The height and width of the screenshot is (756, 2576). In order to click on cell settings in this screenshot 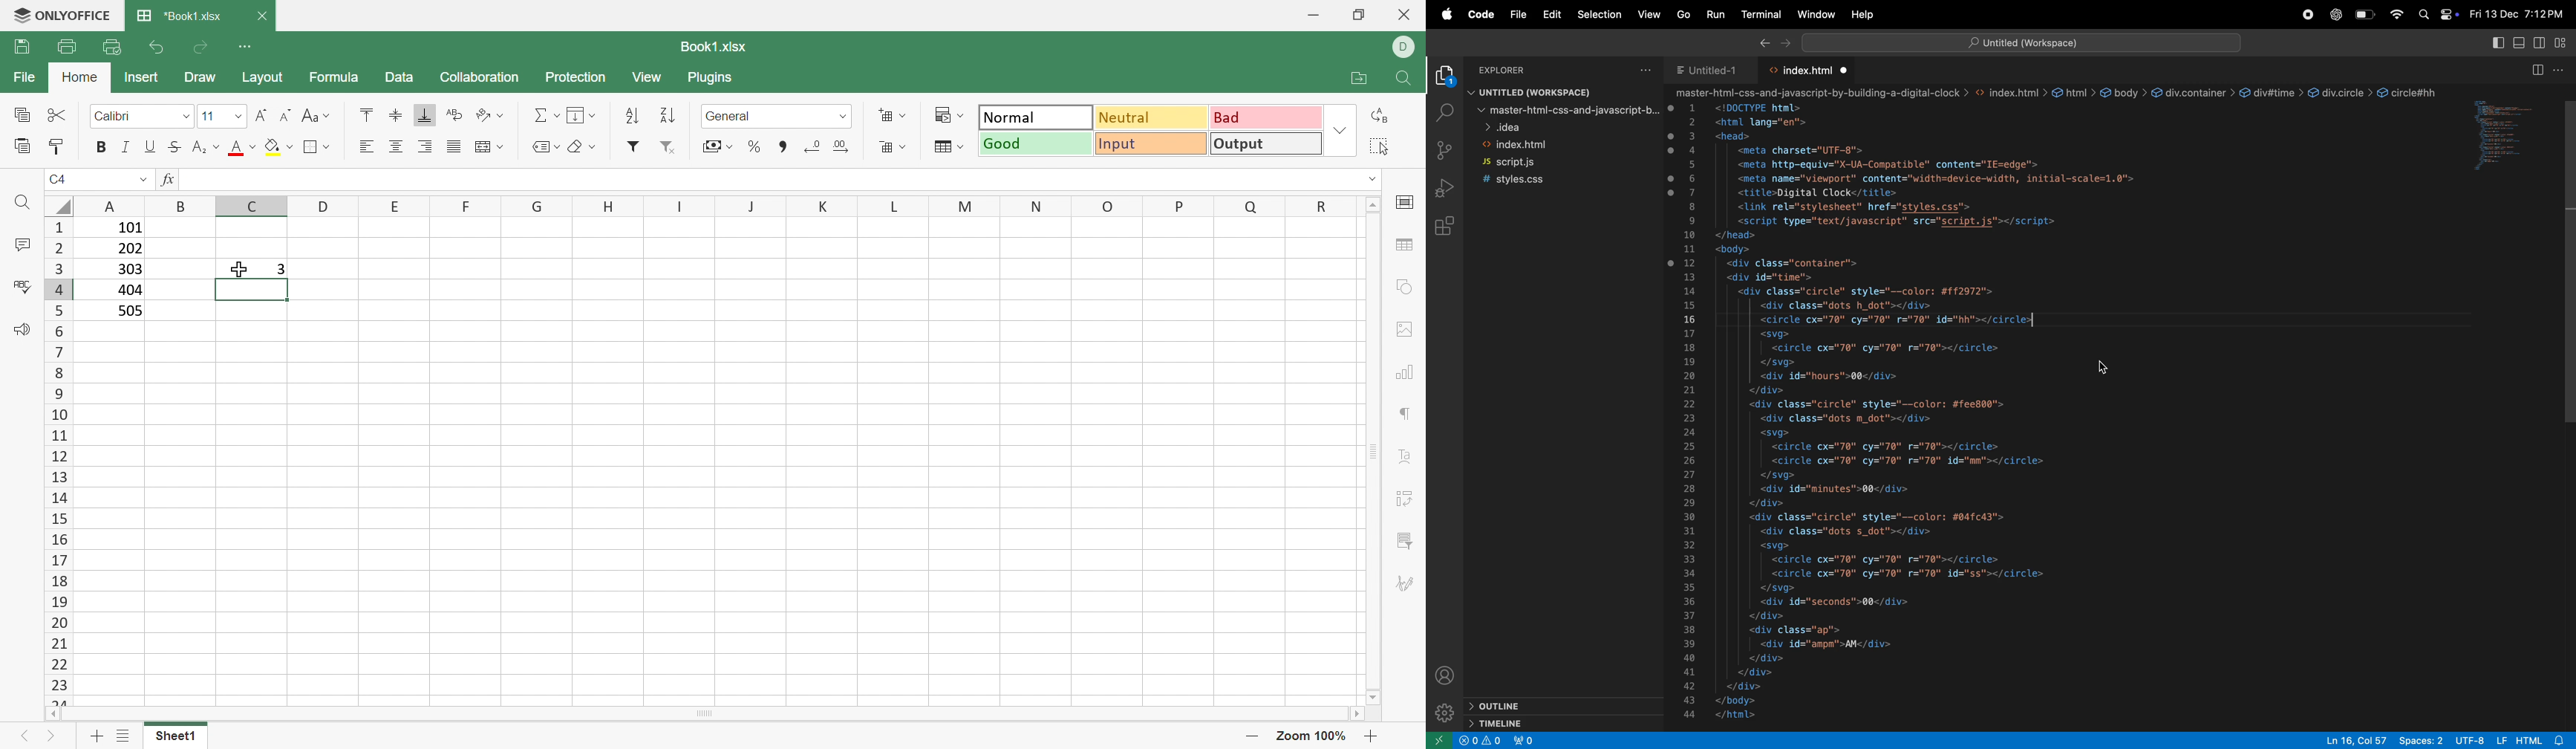, I will do `click(1406, 202)`.